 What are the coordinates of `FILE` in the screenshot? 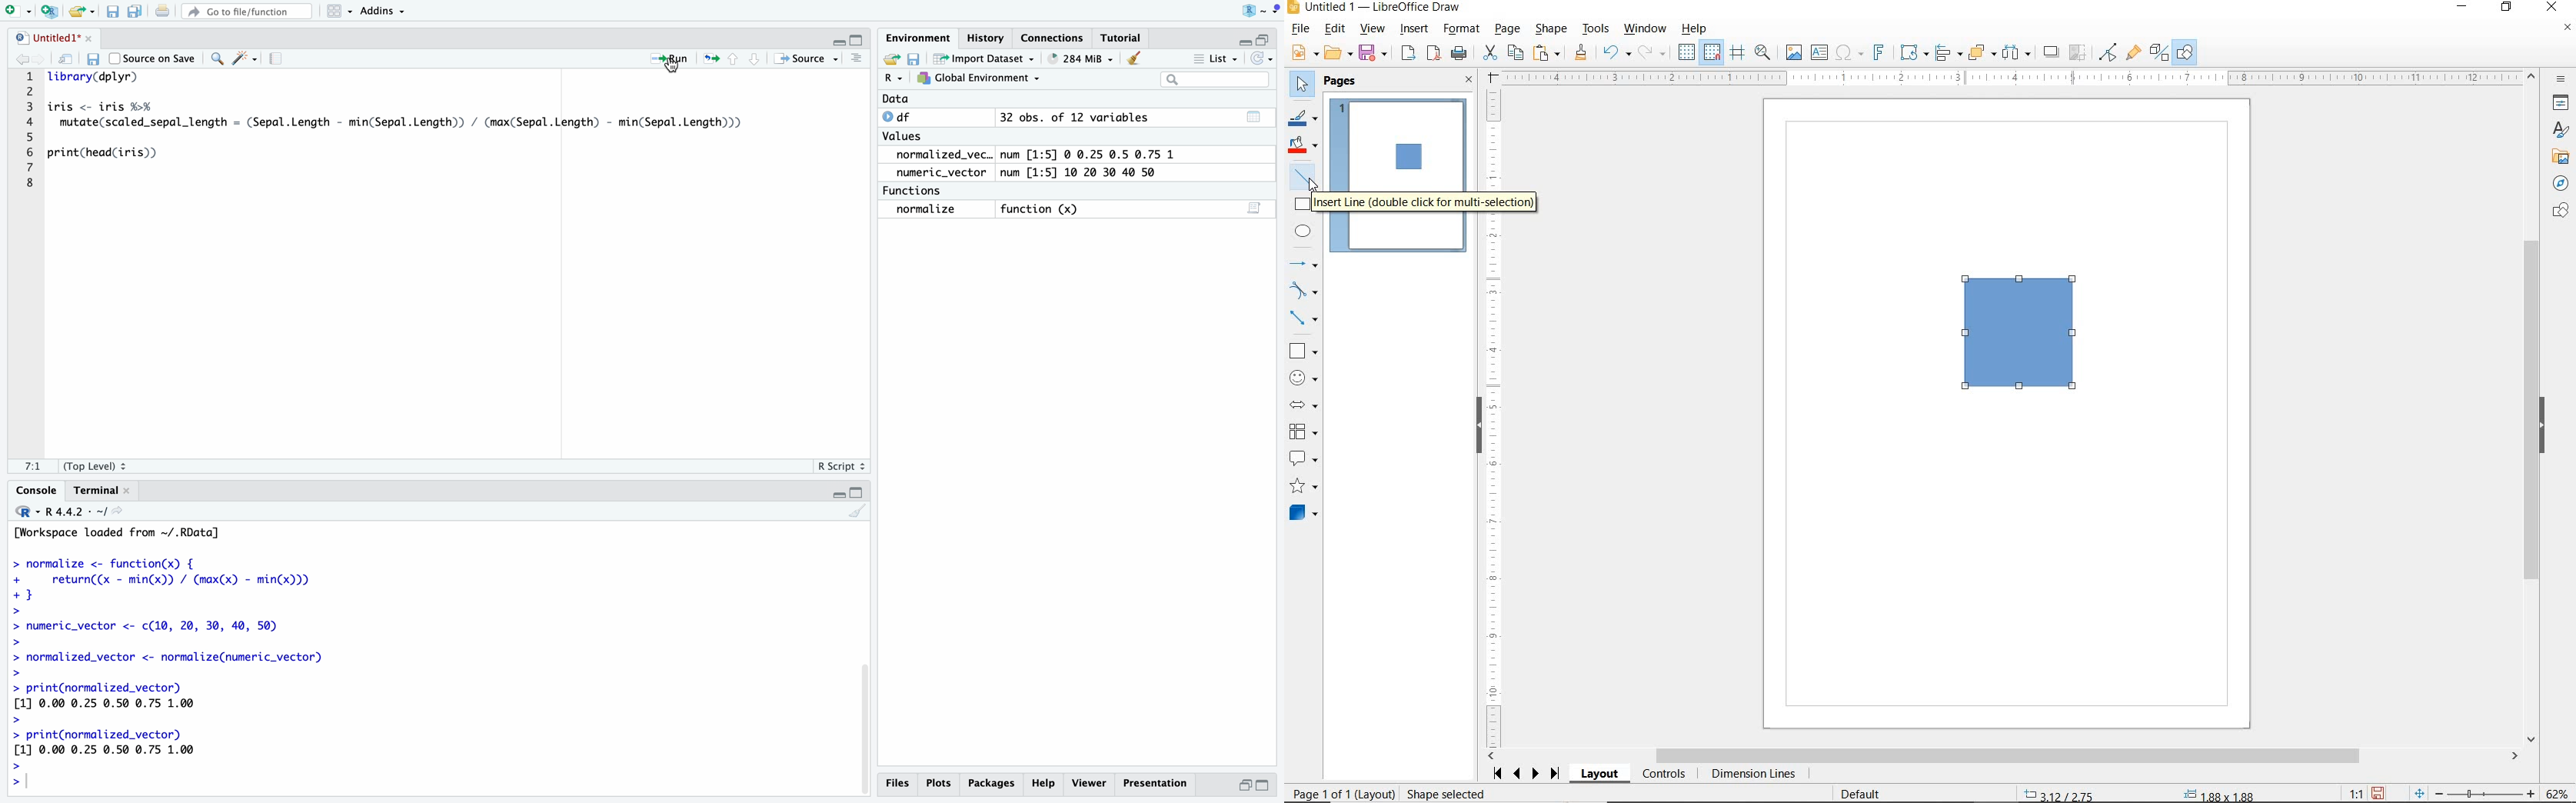 It's located at (1299, 30).